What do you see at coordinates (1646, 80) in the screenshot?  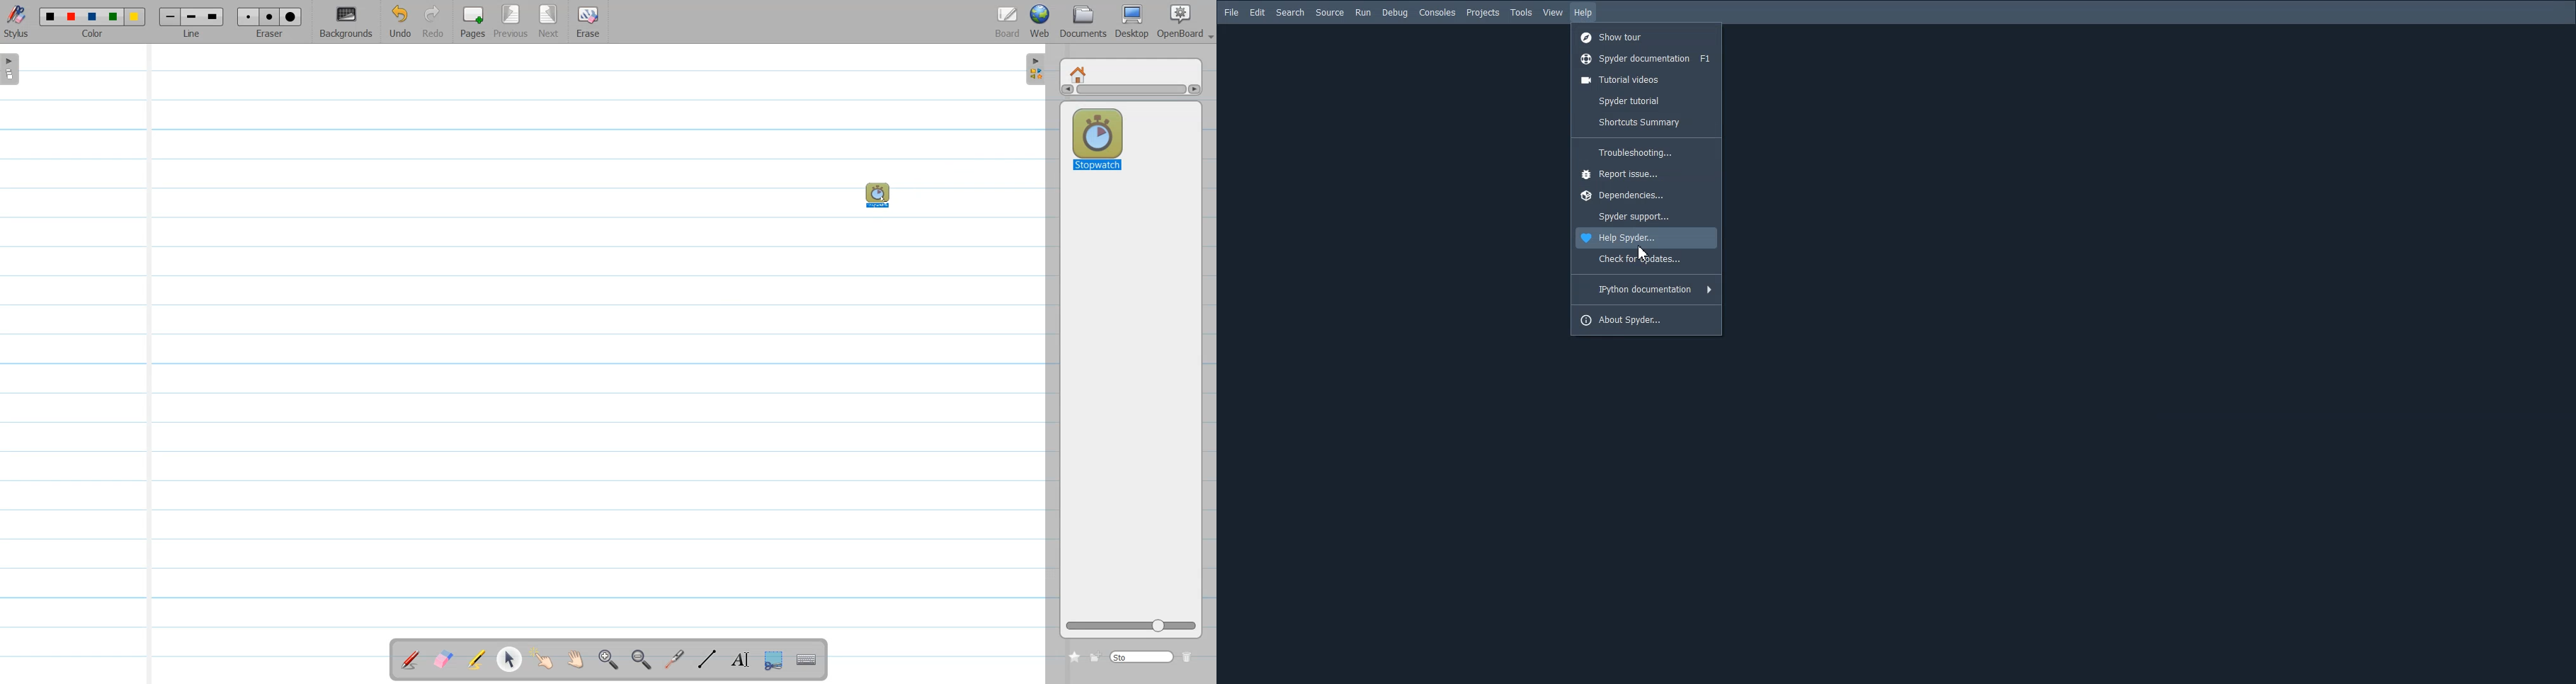 I see `Tutorial videos` at bounding box center [1646, 80].